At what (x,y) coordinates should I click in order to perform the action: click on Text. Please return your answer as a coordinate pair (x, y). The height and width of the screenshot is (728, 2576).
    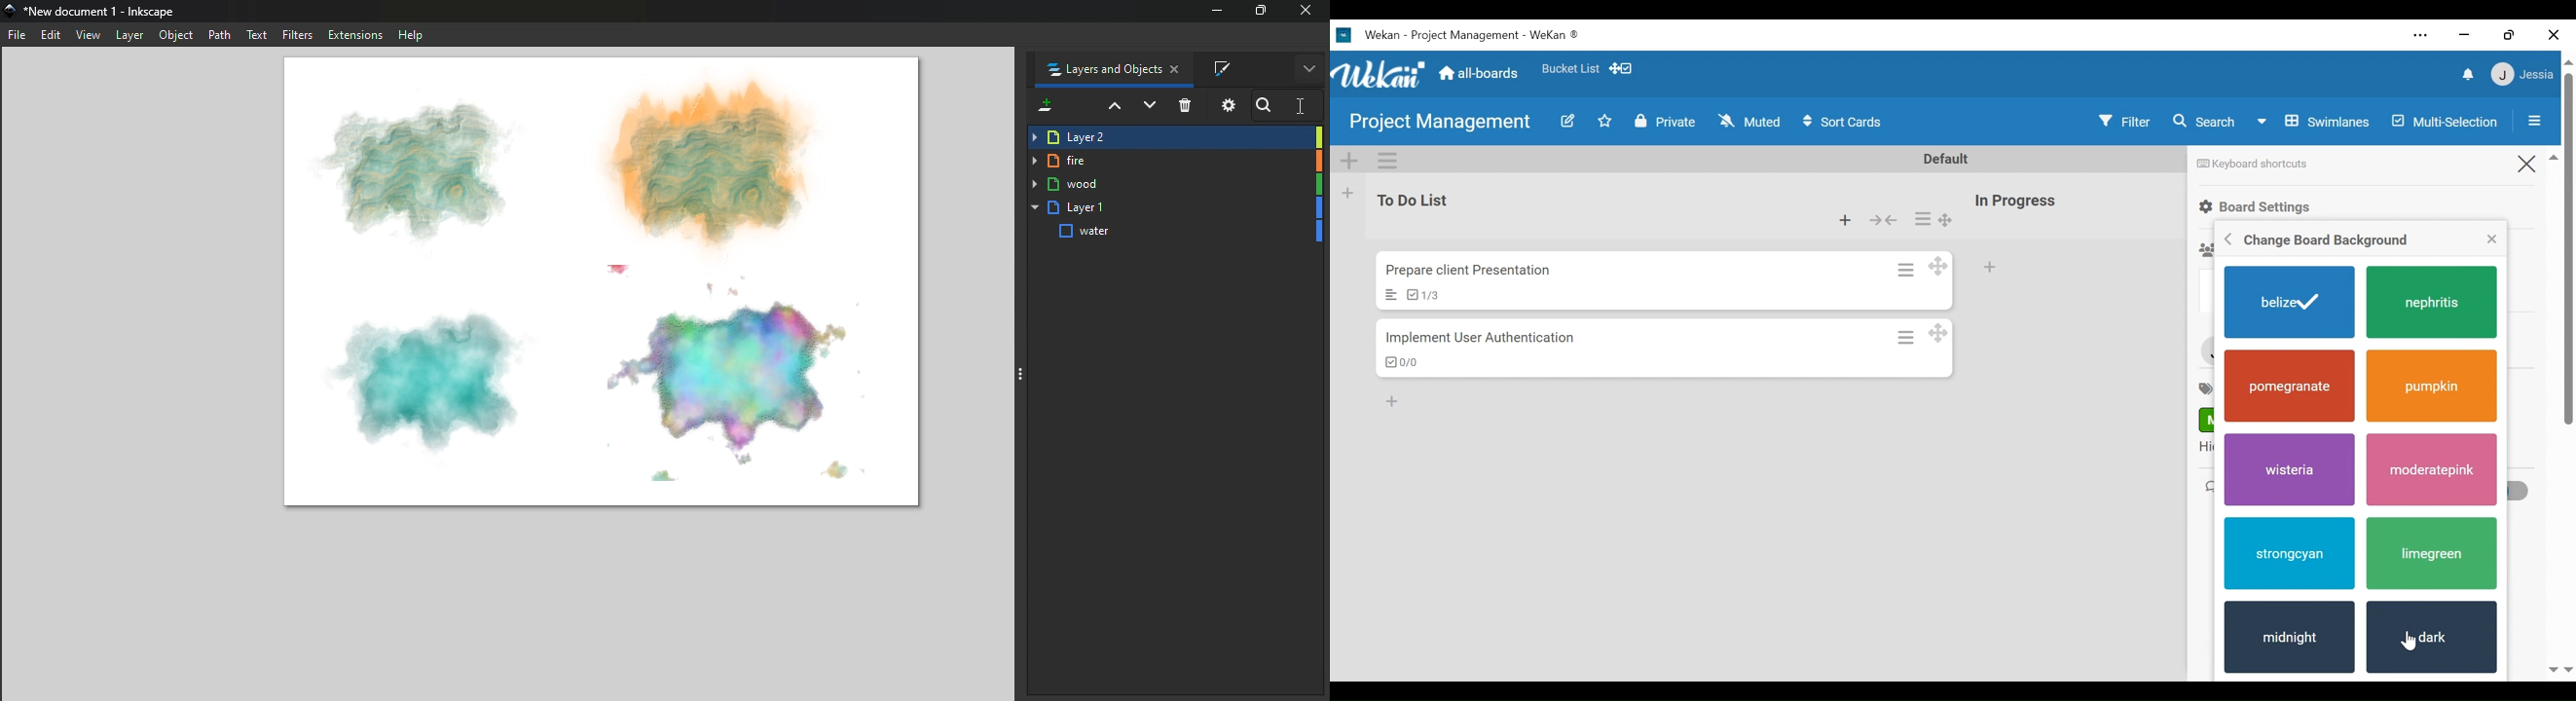
    Looking at the image, I should click on (259, 34).